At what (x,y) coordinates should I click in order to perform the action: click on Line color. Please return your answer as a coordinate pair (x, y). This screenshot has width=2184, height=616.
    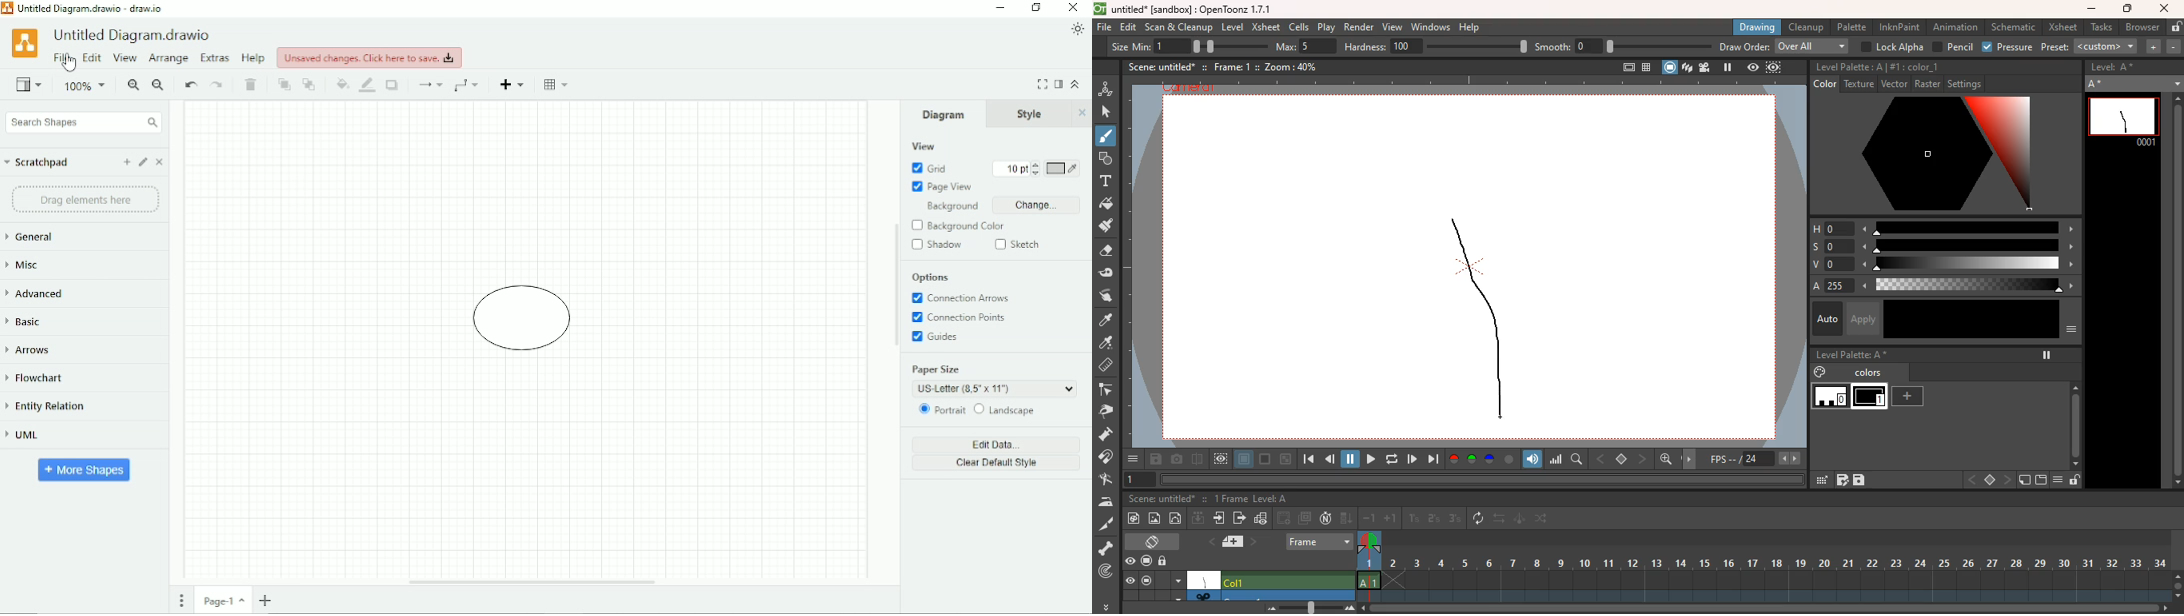
    Looking at the image, I should click on (367, 85).